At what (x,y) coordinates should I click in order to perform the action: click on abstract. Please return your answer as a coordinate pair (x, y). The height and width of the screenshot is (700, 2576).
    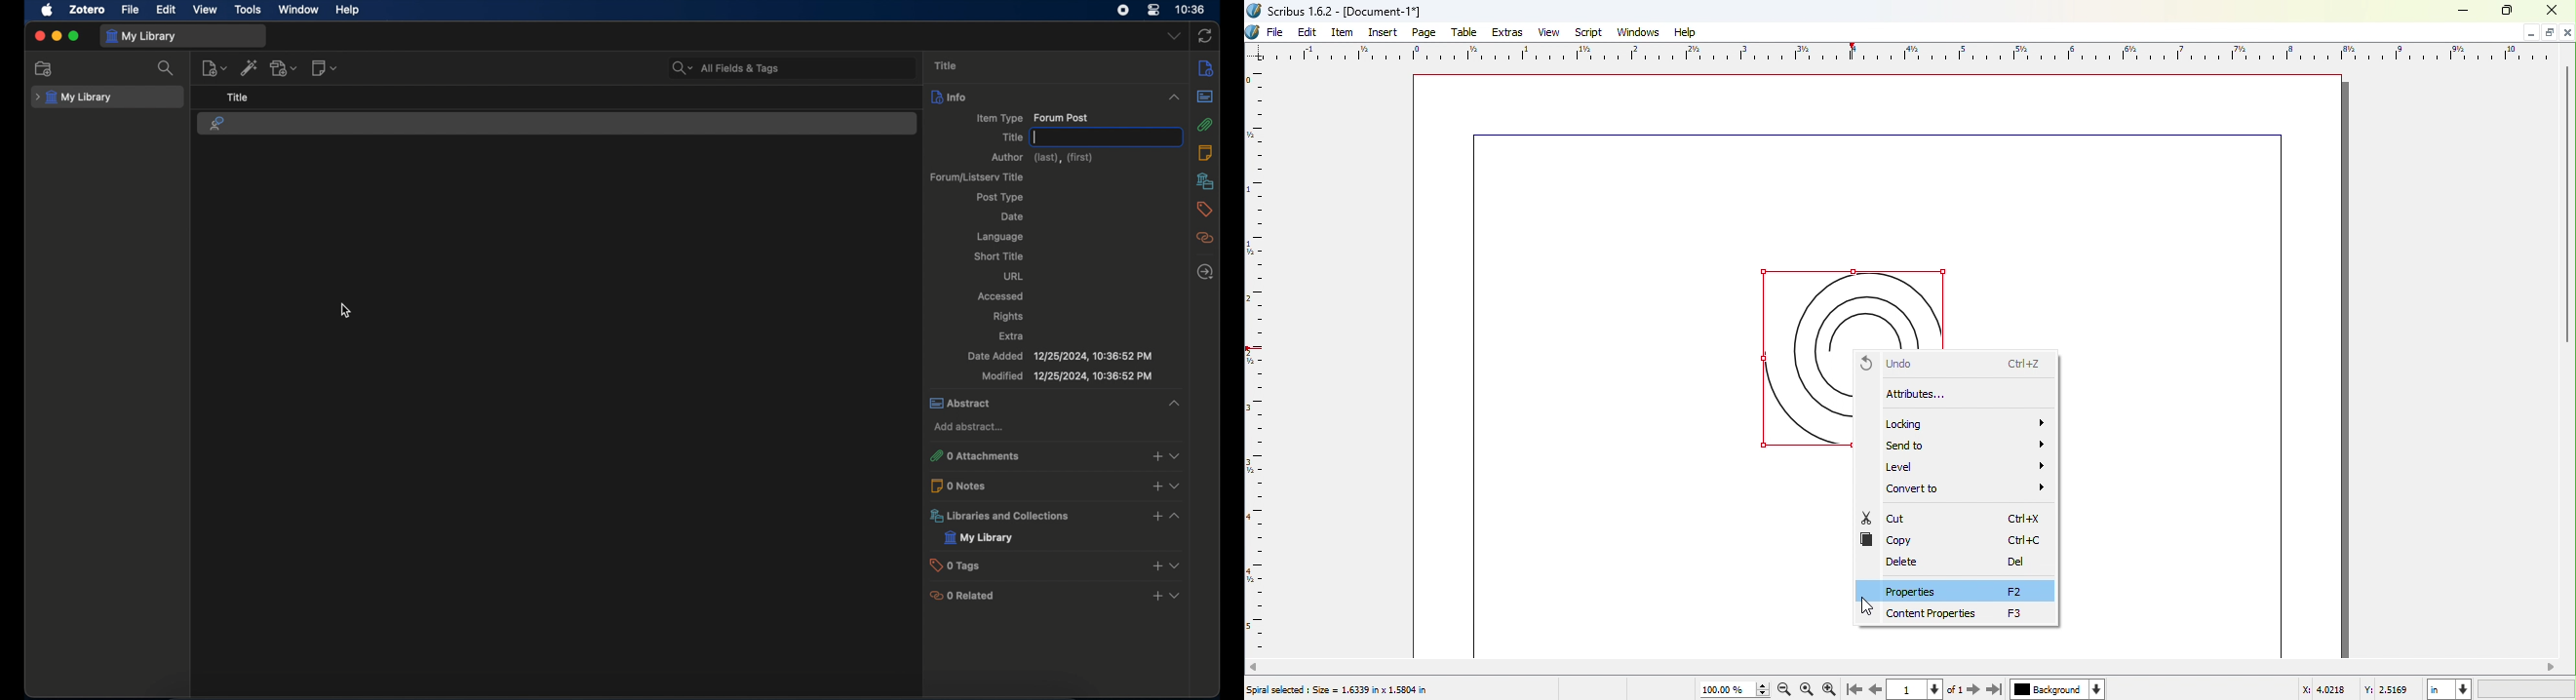
    Looking at the image, I should click on (1055, 403).